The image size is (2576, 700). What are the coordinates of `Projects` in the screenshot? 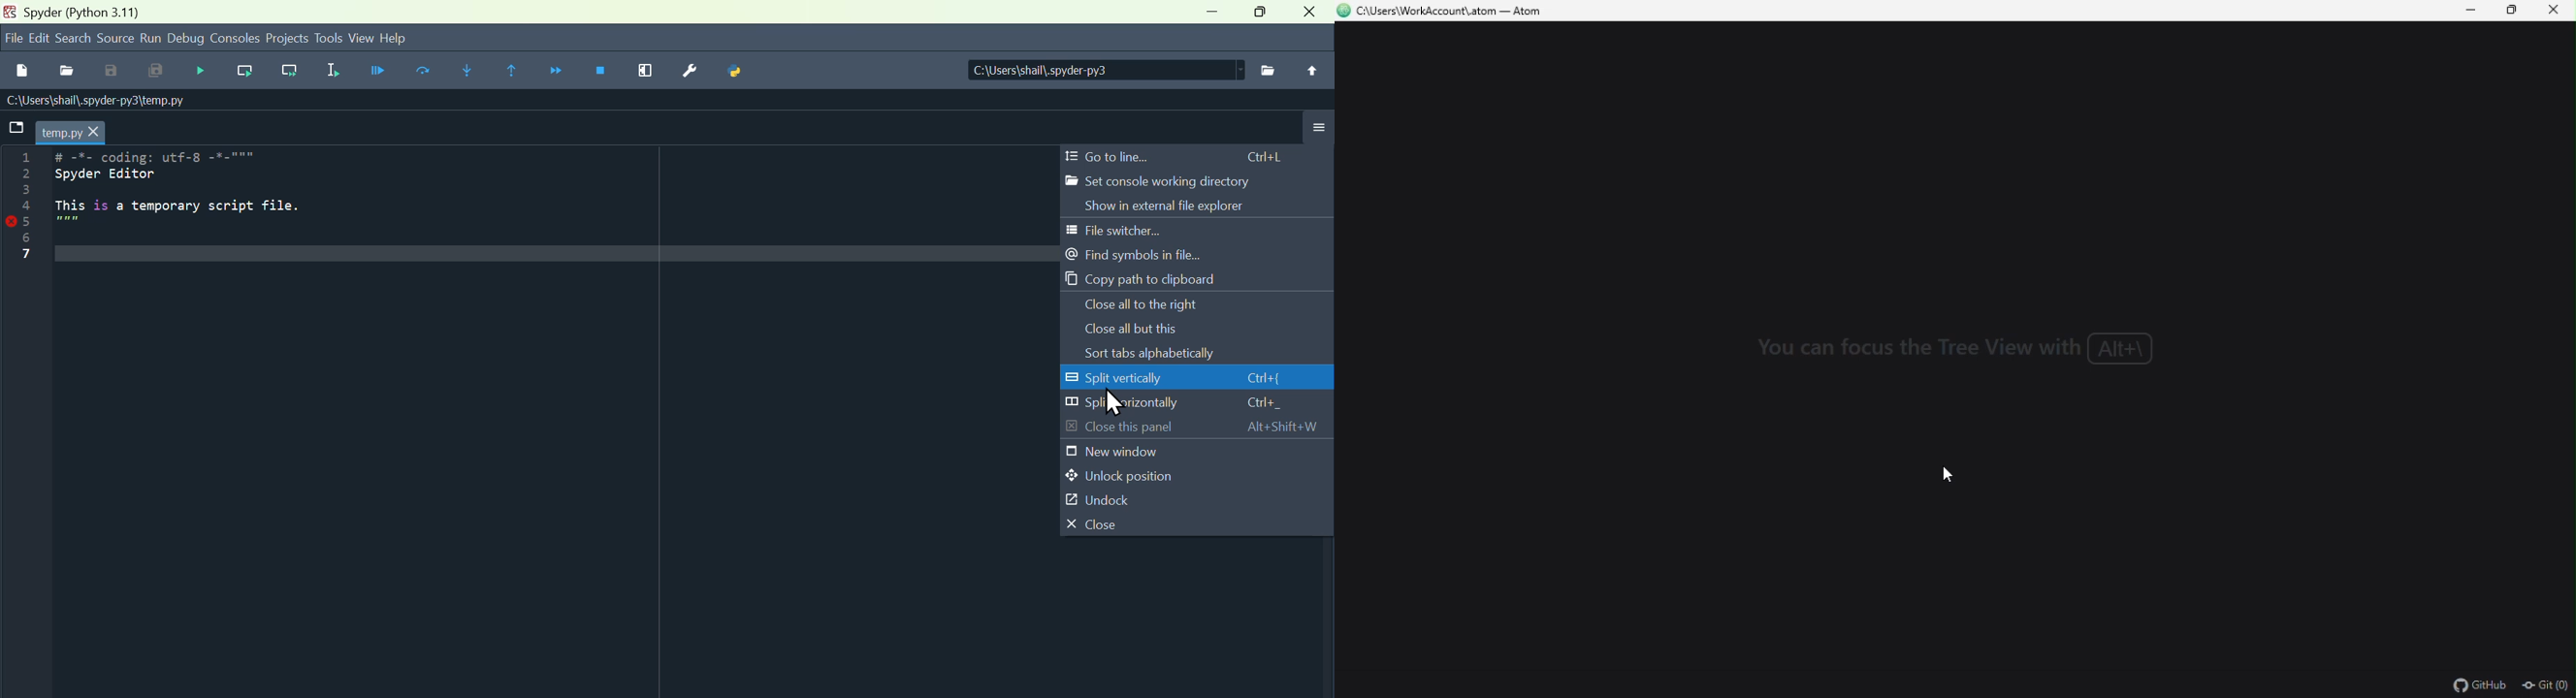 It's located at (286, 40).